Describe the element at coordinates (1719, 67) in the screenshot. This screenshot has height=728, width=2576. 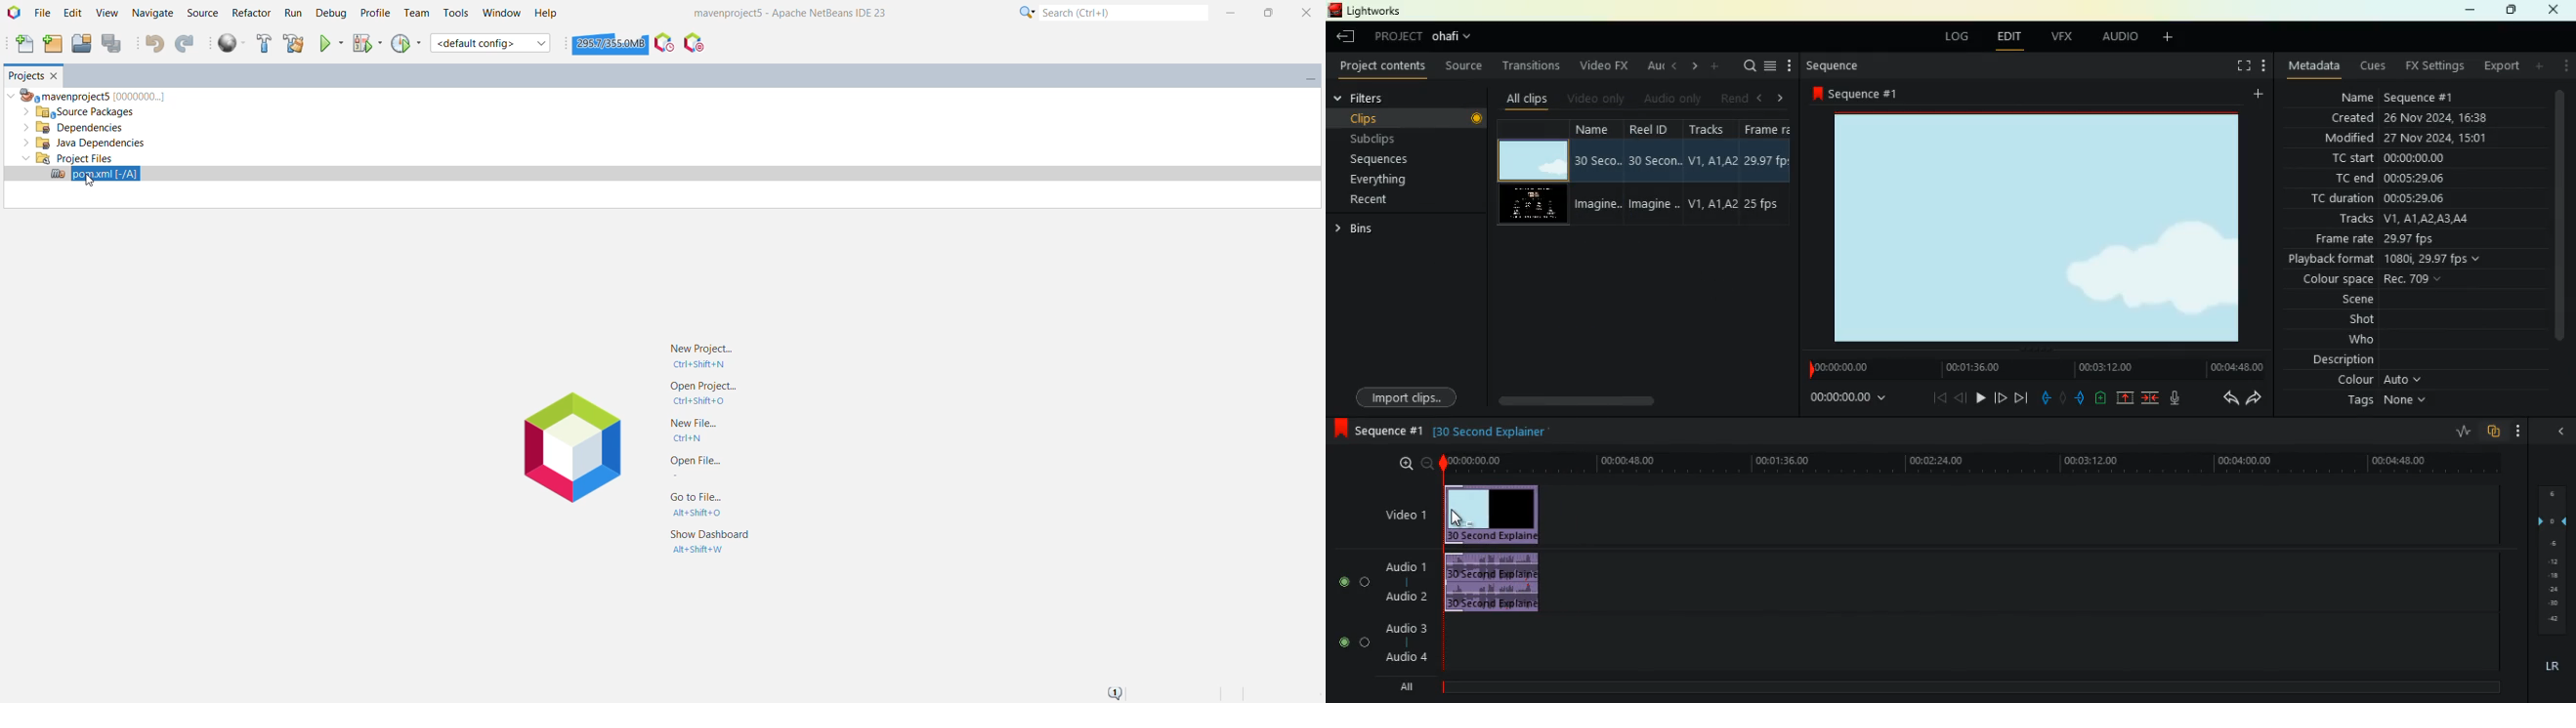
I see `more` at that location.